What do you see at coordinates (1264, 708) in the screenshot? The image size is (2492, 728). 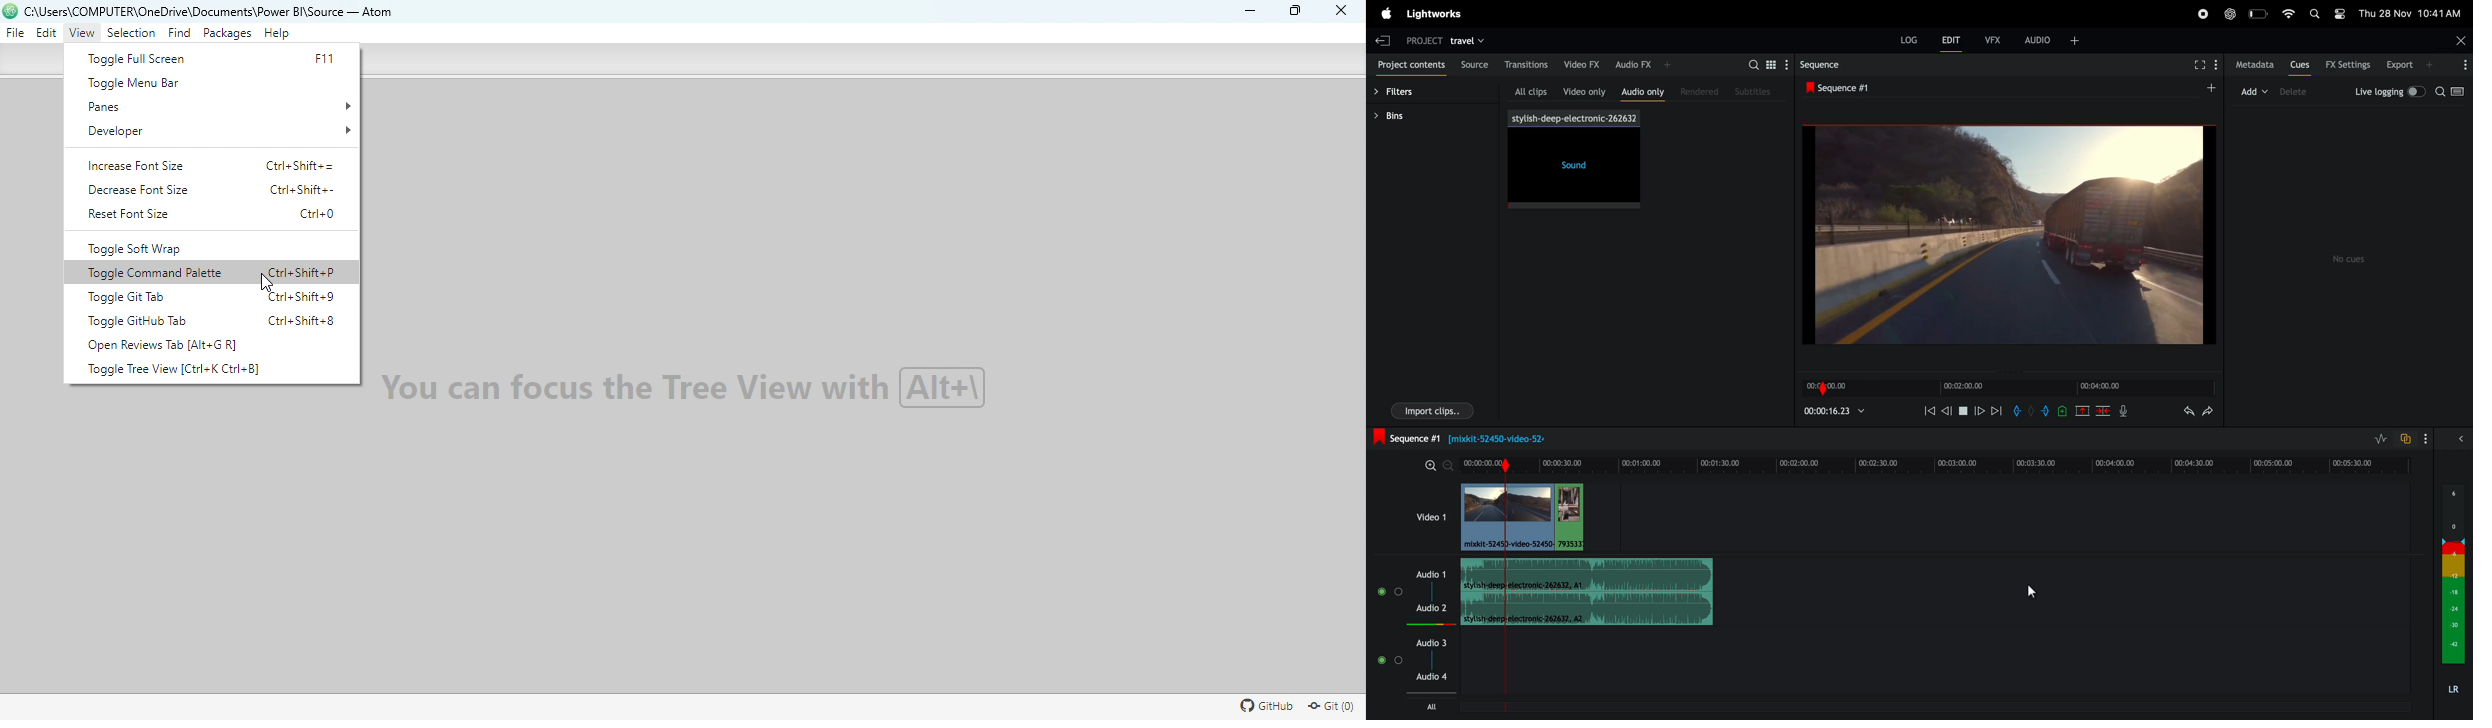 I see `GitHub` at bounding box center [1264, 708].